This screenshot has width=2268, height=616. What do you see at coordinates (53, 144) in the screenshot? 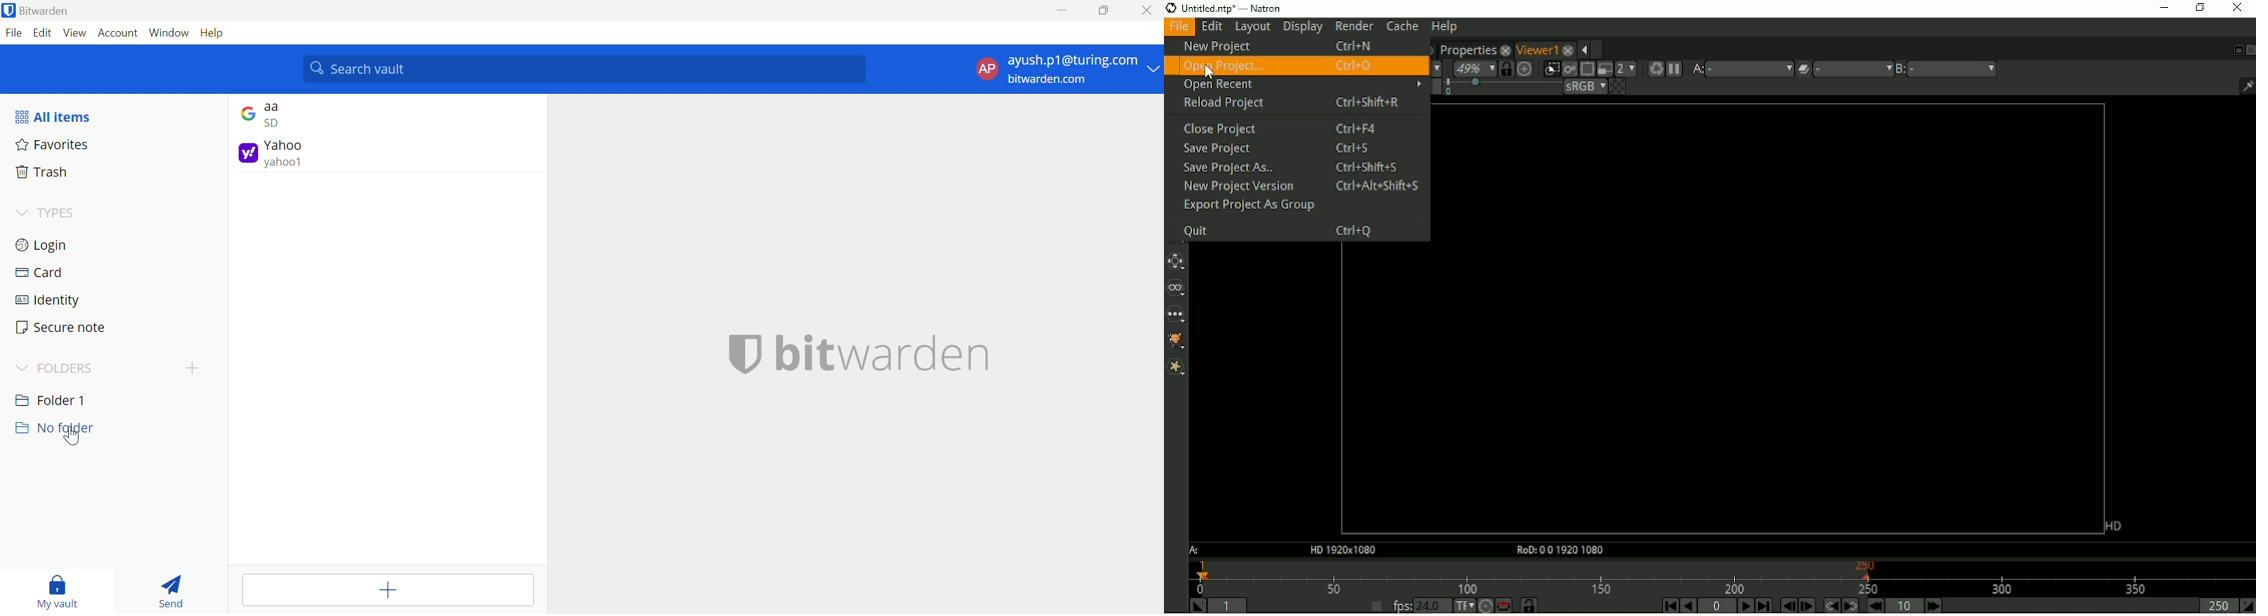
I see `Favorites` at bounding box center [53, 144].